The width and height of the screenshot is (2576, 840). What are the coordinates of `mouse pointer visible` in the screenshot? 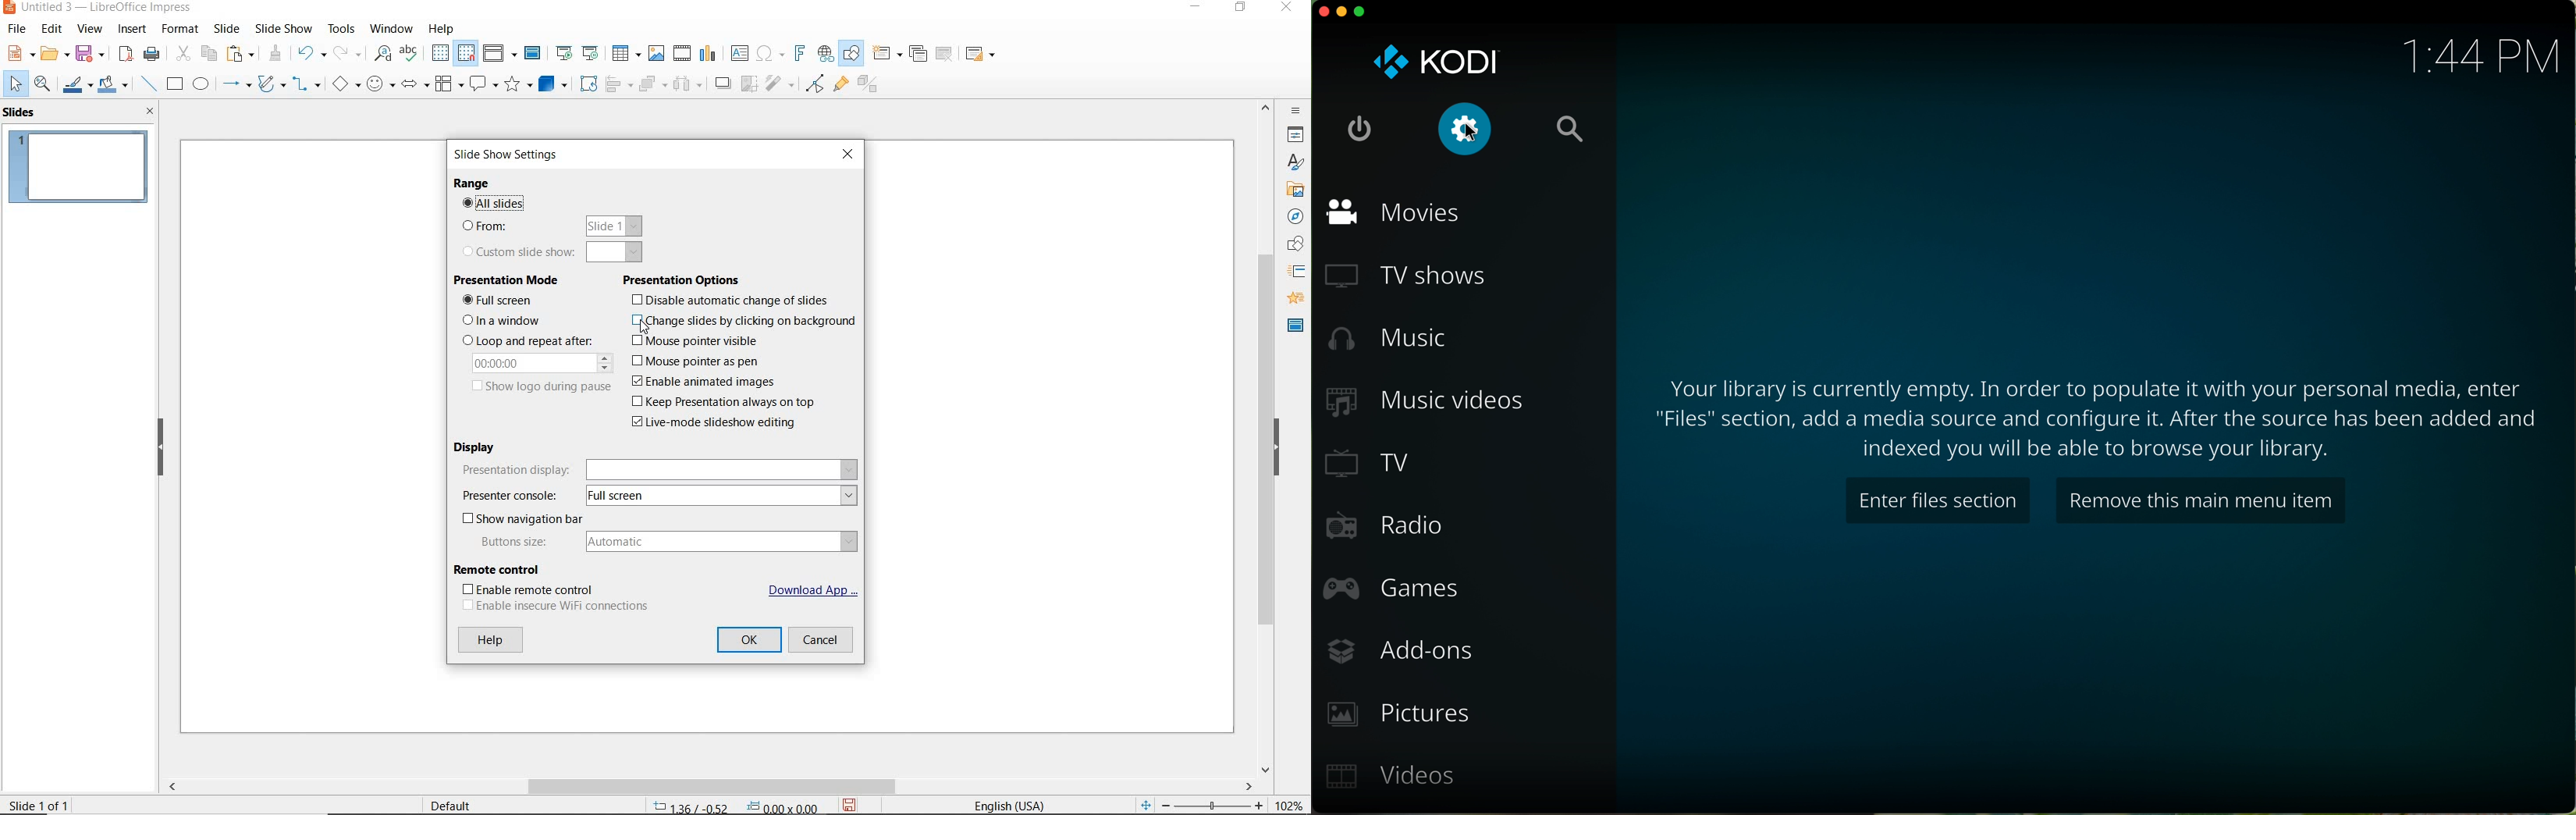 It's located at (696, 341).